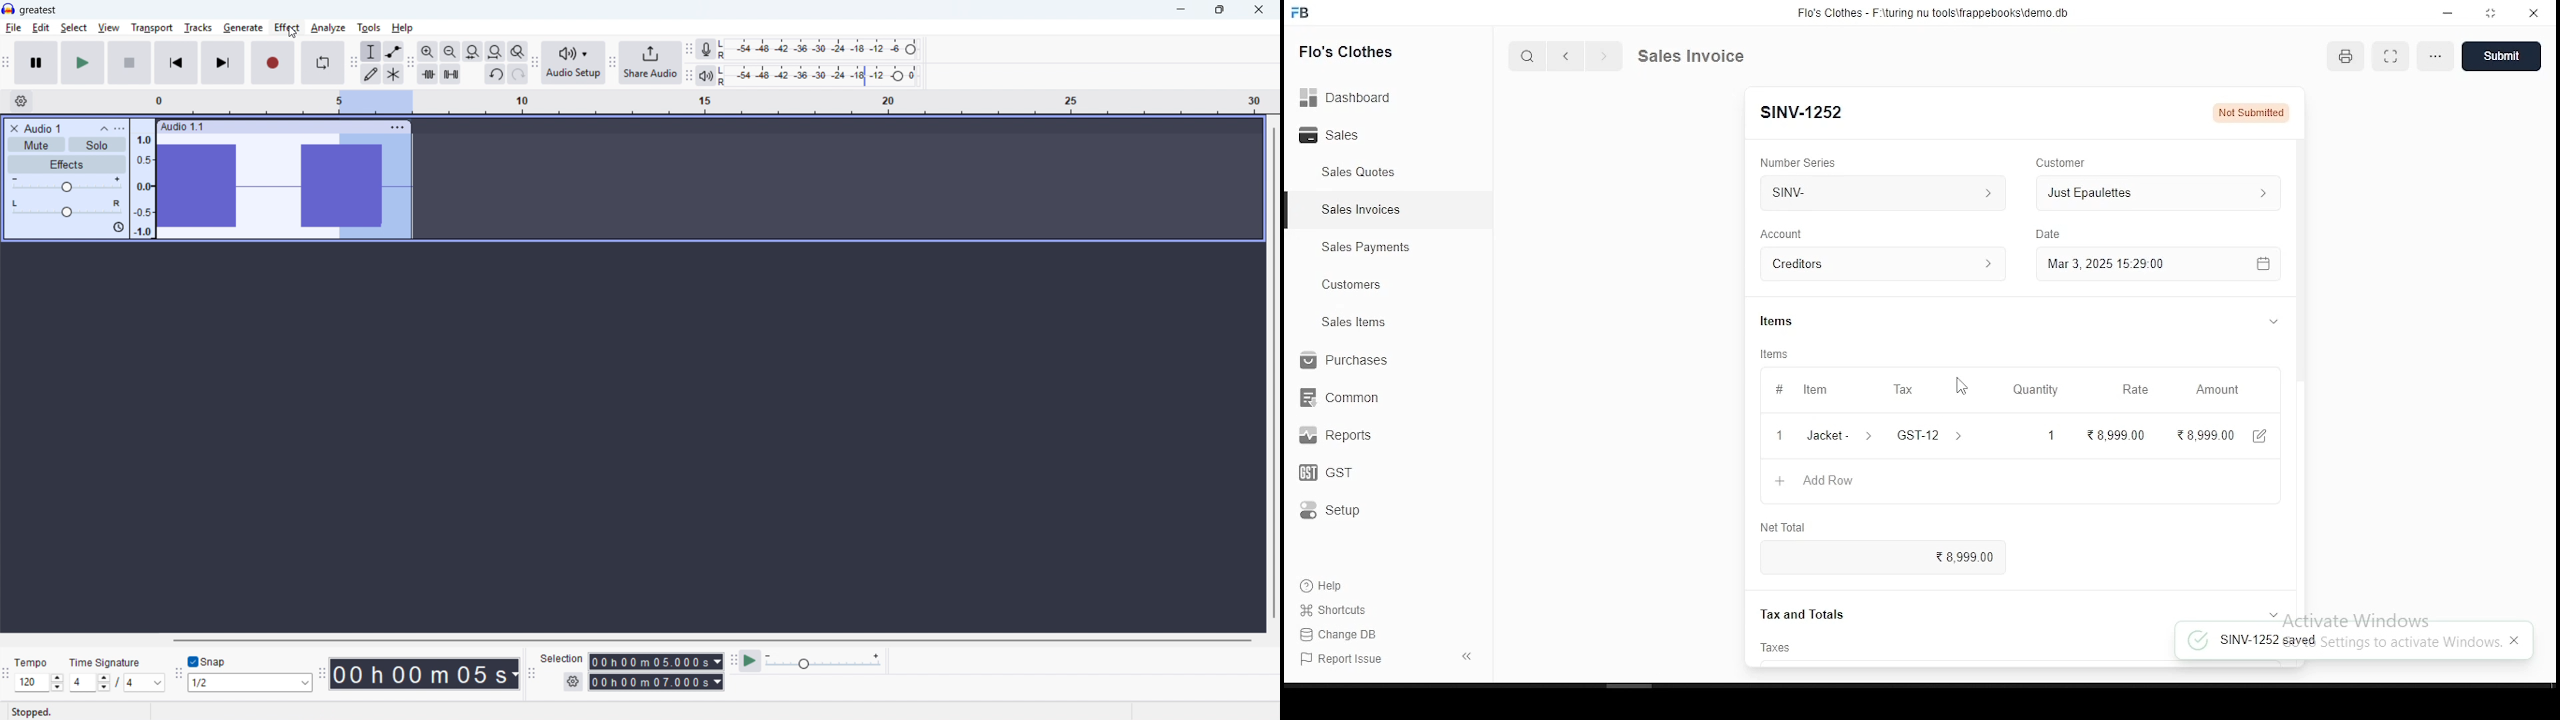 The width and height of the screenshot is (2576, 728). What do you see at coordinates (1346, 511) in the screenshot?
I see `setup` at bounding box center [1346, 511].